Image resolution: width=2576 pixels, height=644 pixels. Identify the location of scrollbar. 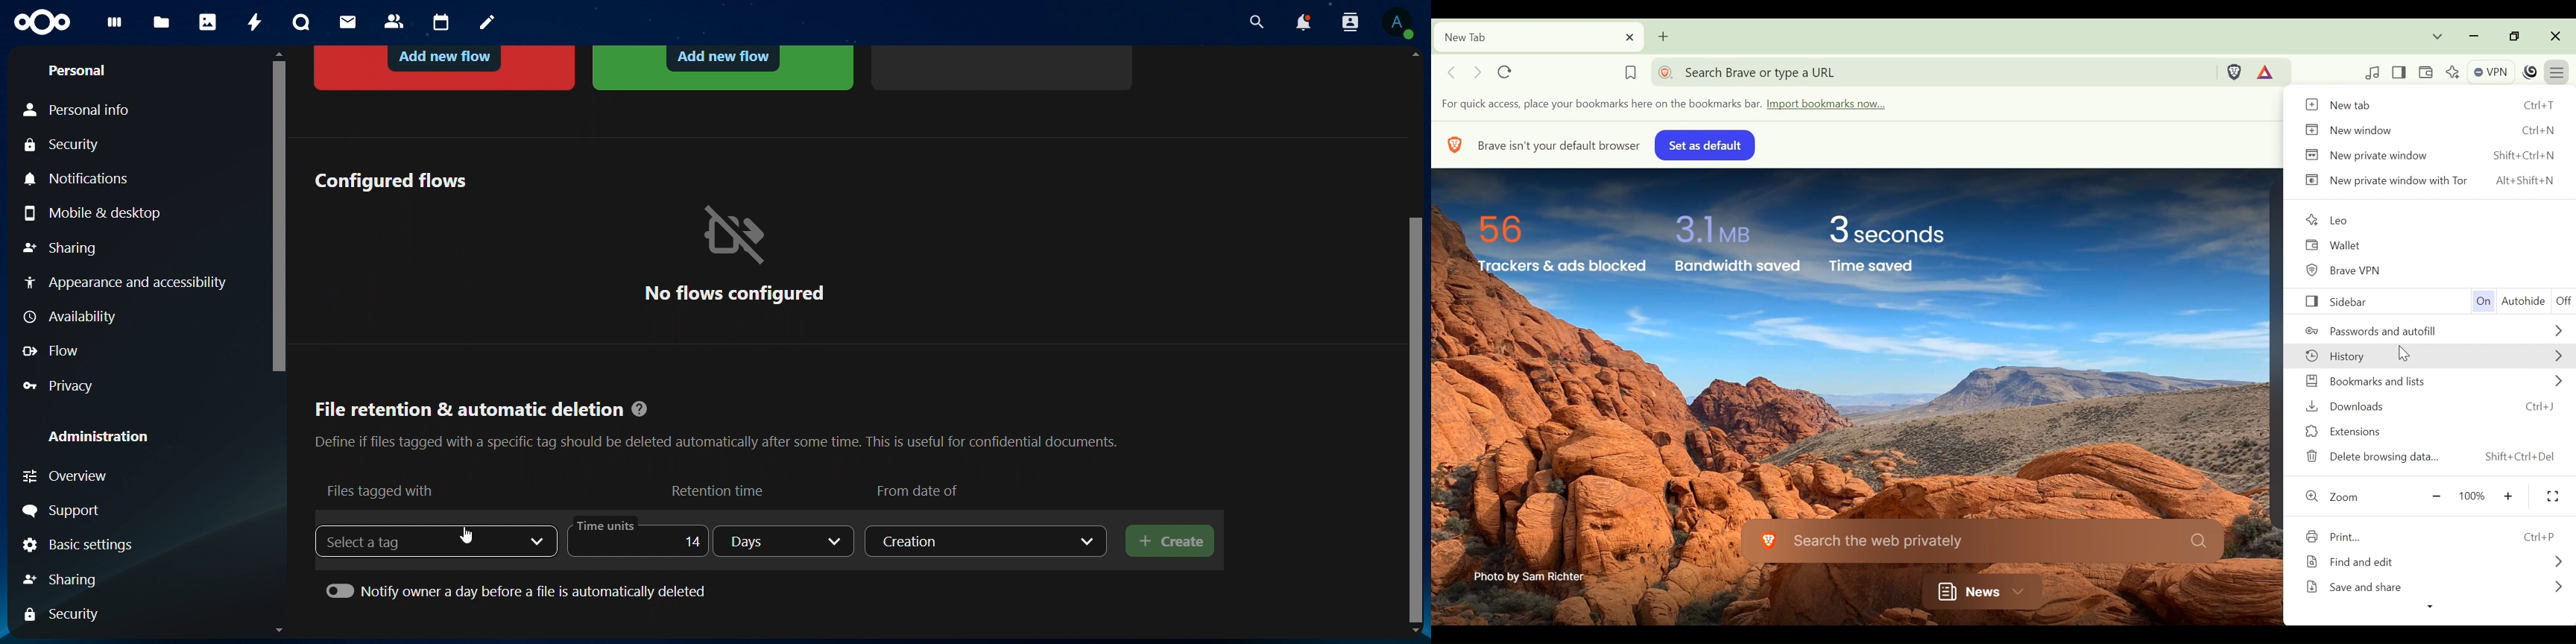
(1418, 417).